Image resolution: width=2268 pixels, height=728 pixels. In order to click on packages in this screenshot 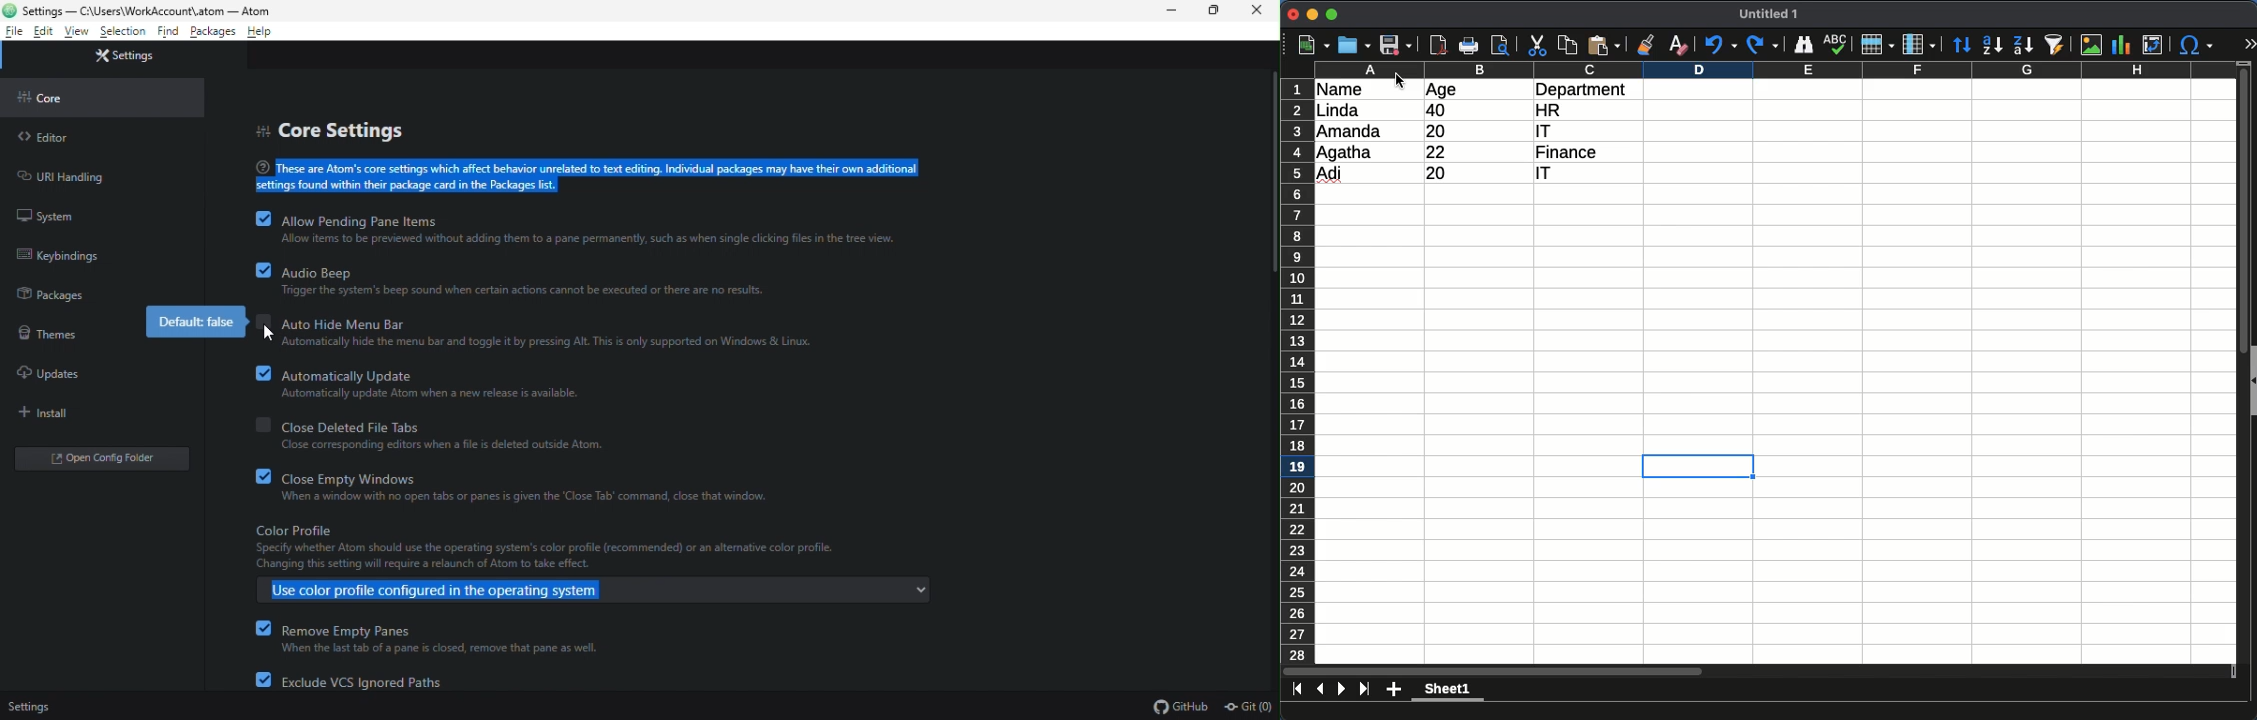, I will do `click(52, 296)`.